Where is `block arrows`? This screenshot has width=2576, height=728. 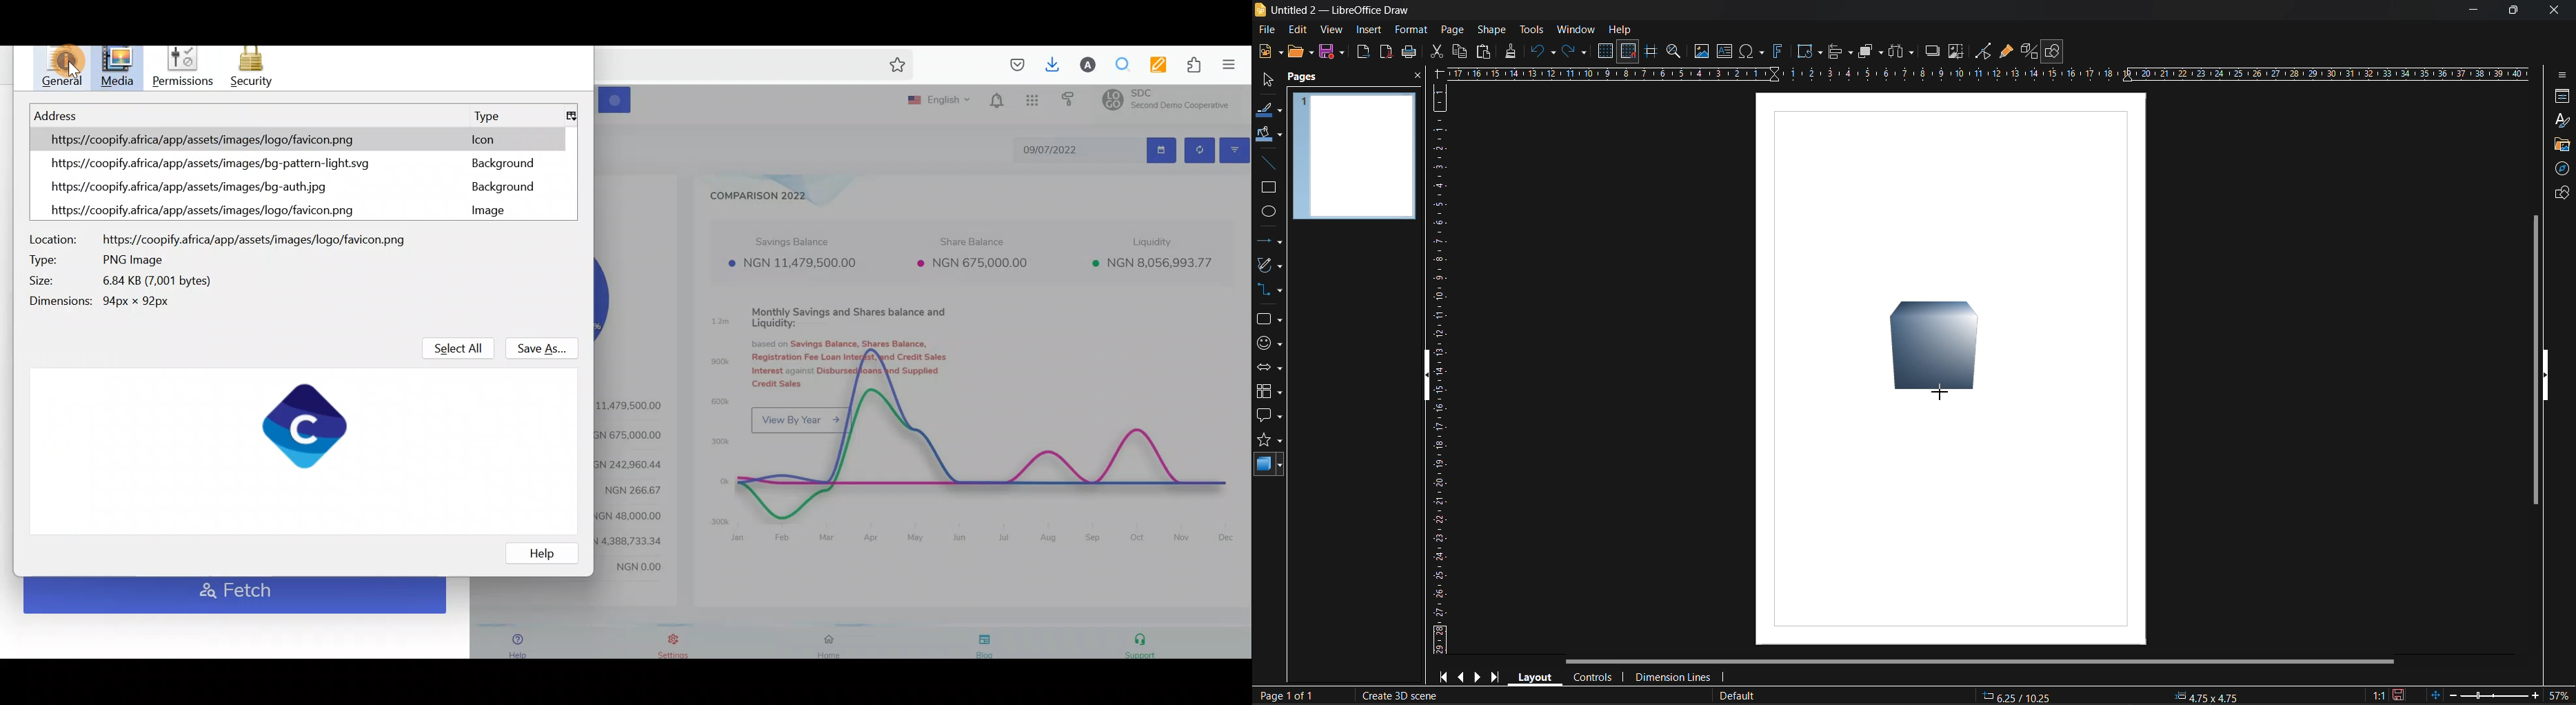
block arrows is located at coordinates (1270, 368).